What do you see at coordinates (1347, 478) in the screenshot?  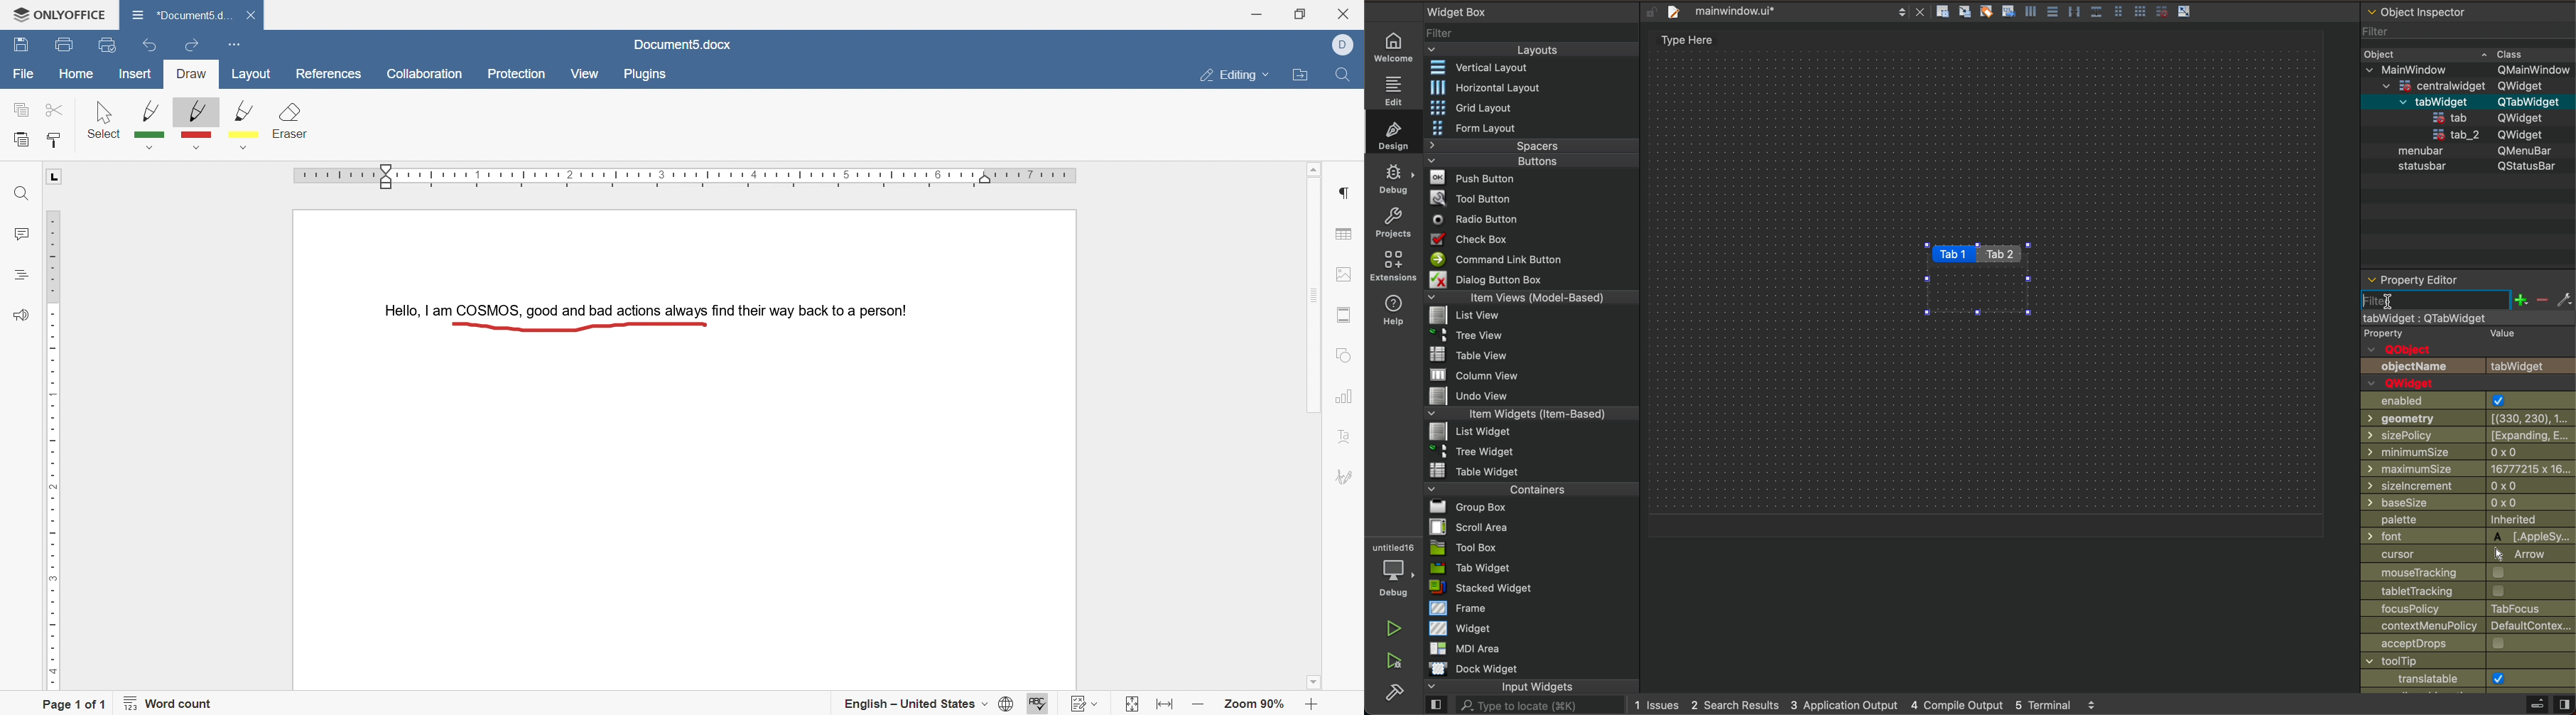 I see `signature settings` at bounding box center [1347, 478].